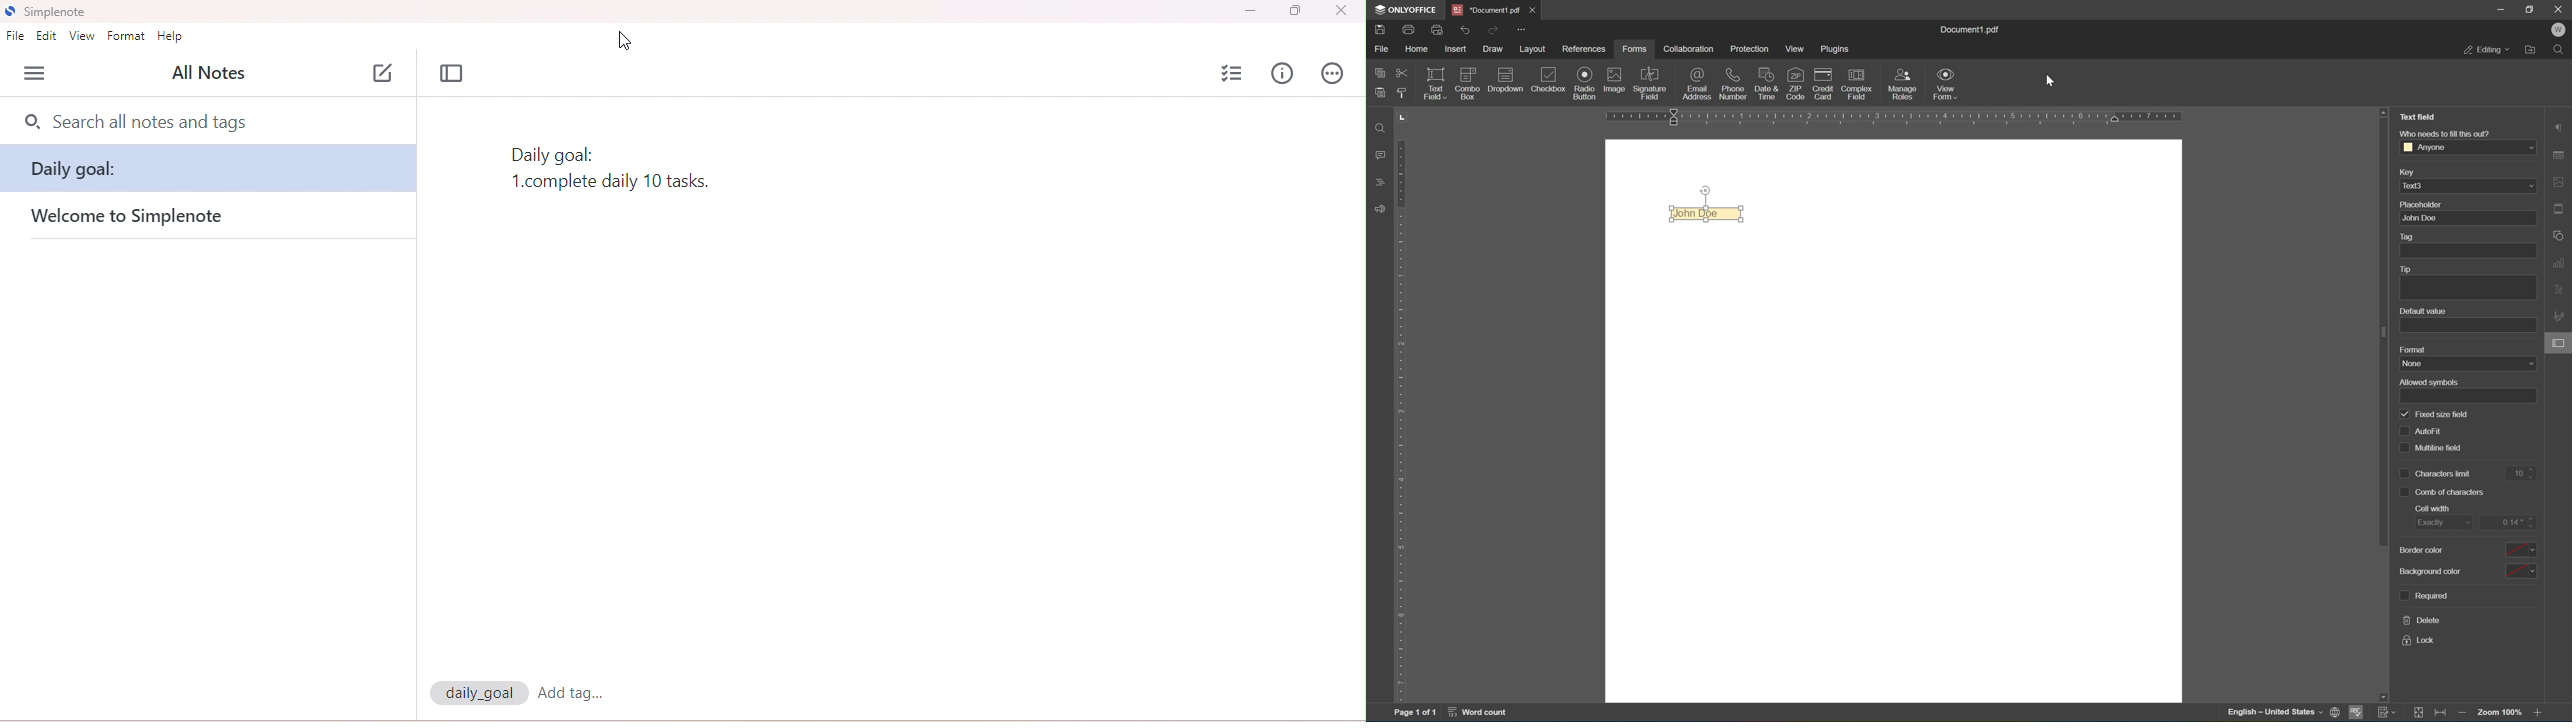  What do you see at coordinates (624, 39) in the screenshot?
I see `cursor movement` at bounding box center [624, 39].